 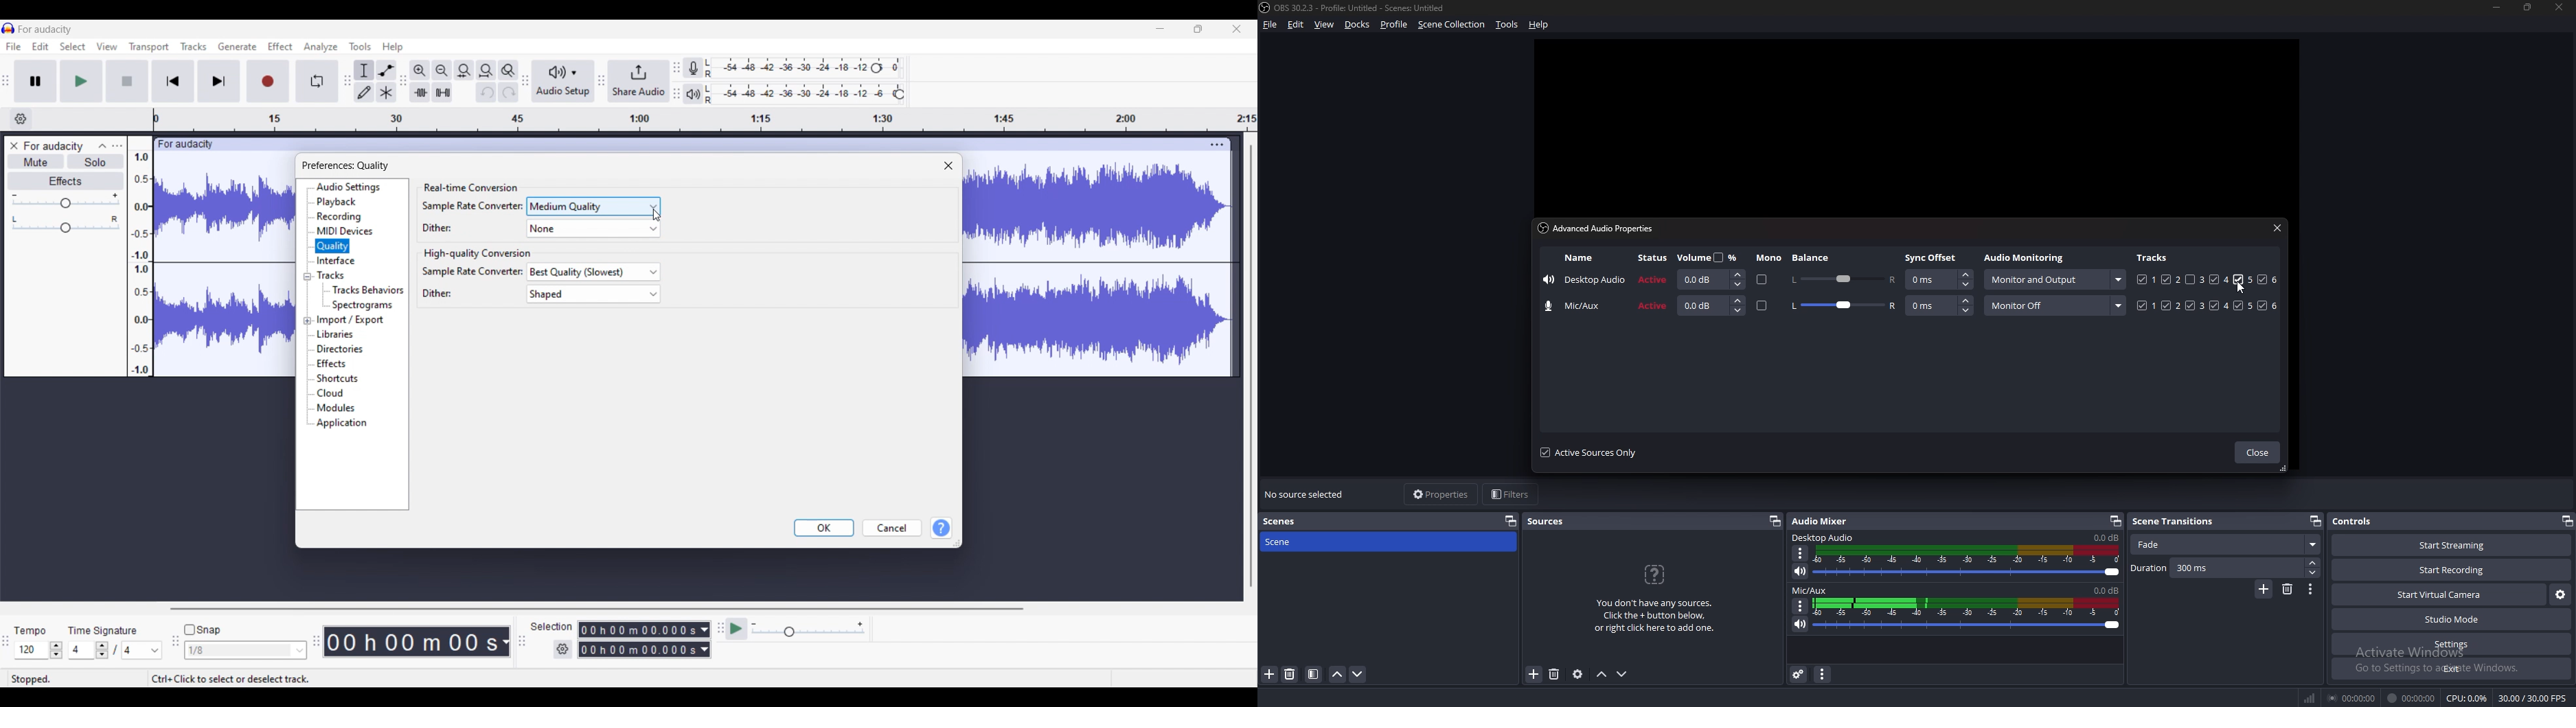 I want to click on advanced audio properties, so click(x=1799, y=674).